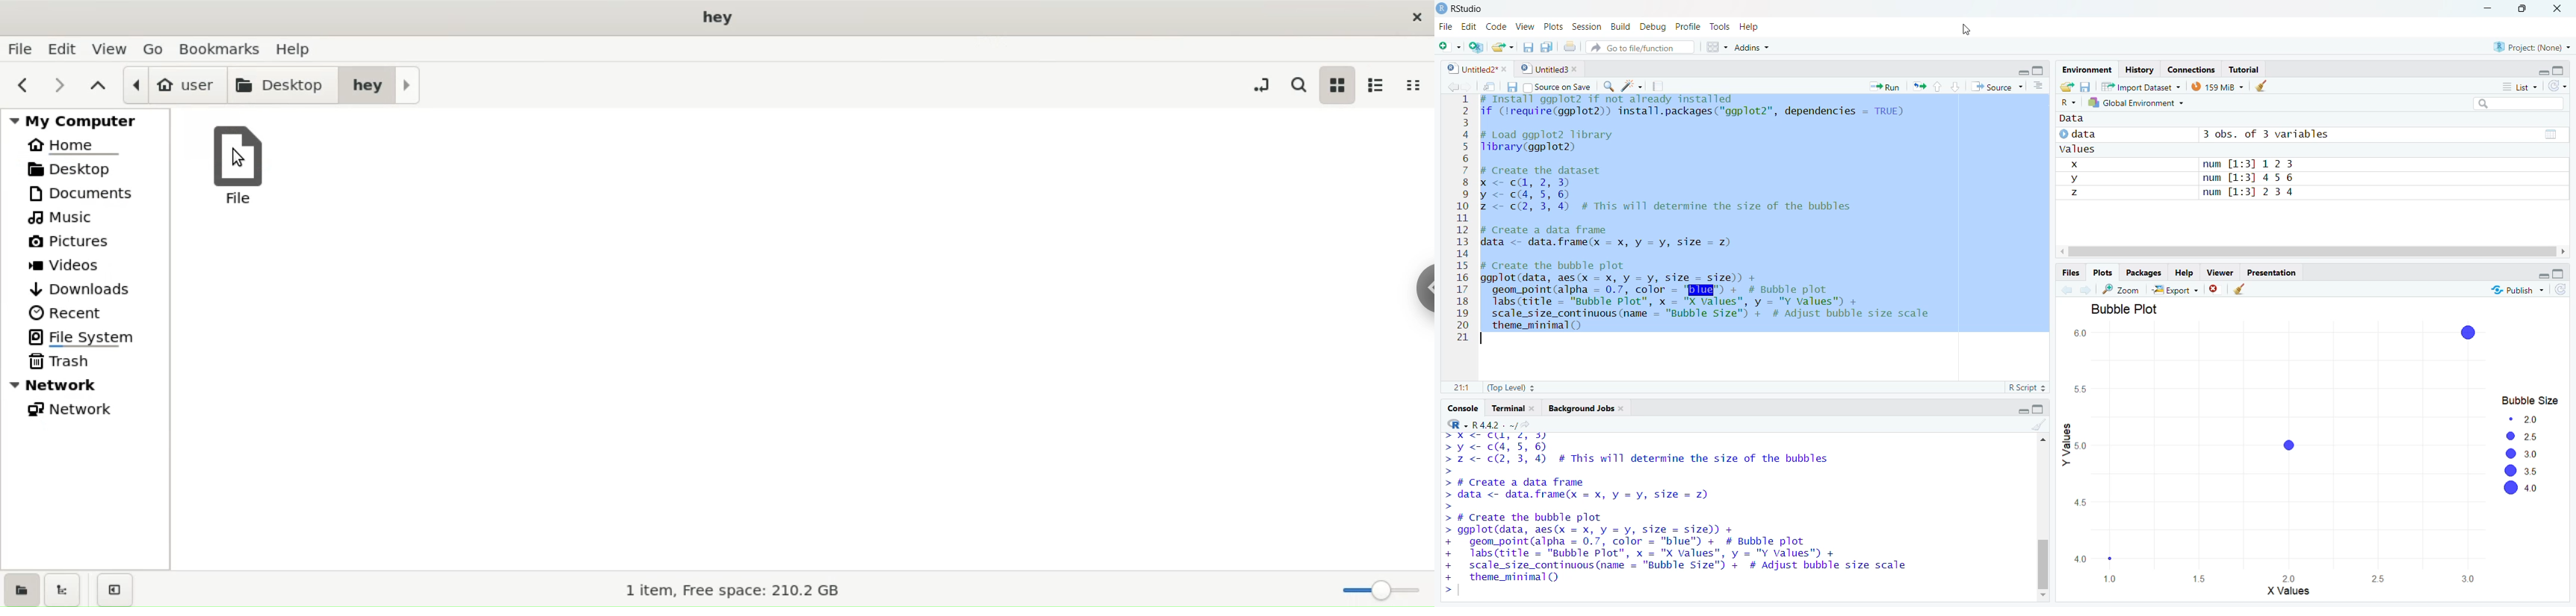  I want to click on —, so click(2222, 271).